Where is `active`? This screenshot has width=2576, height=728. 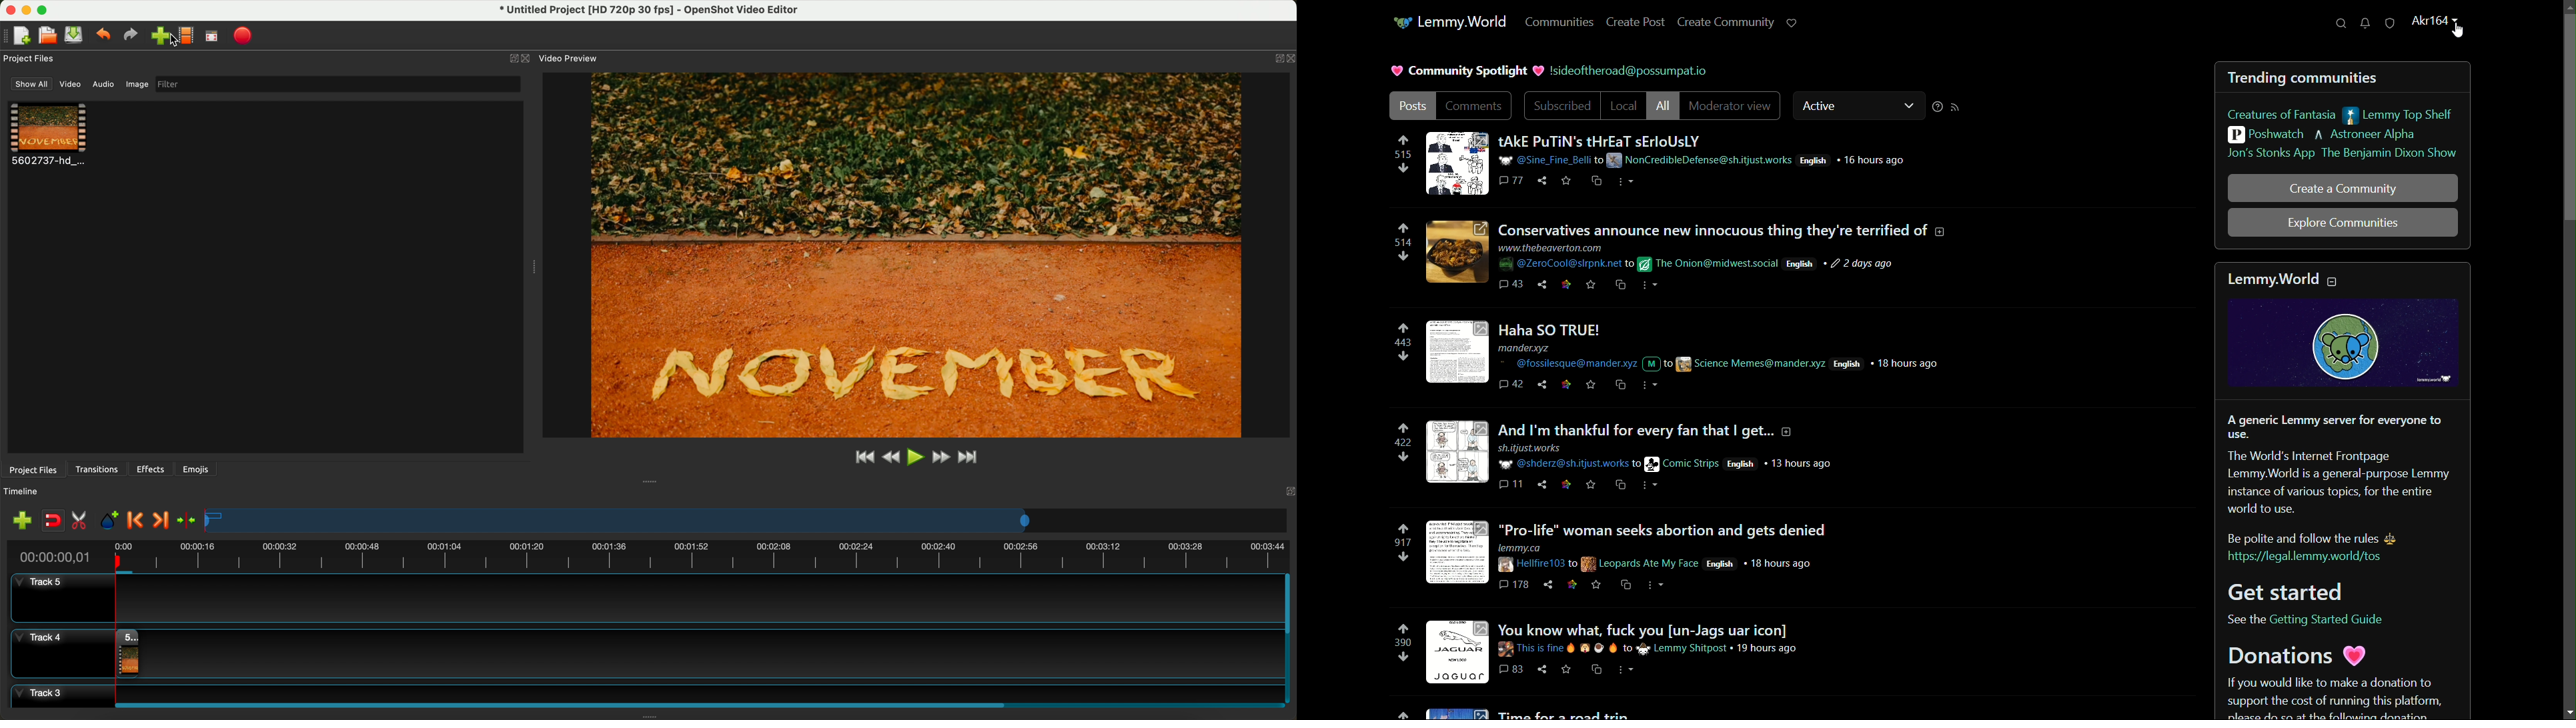
active is located at coordinates (1824, 105).